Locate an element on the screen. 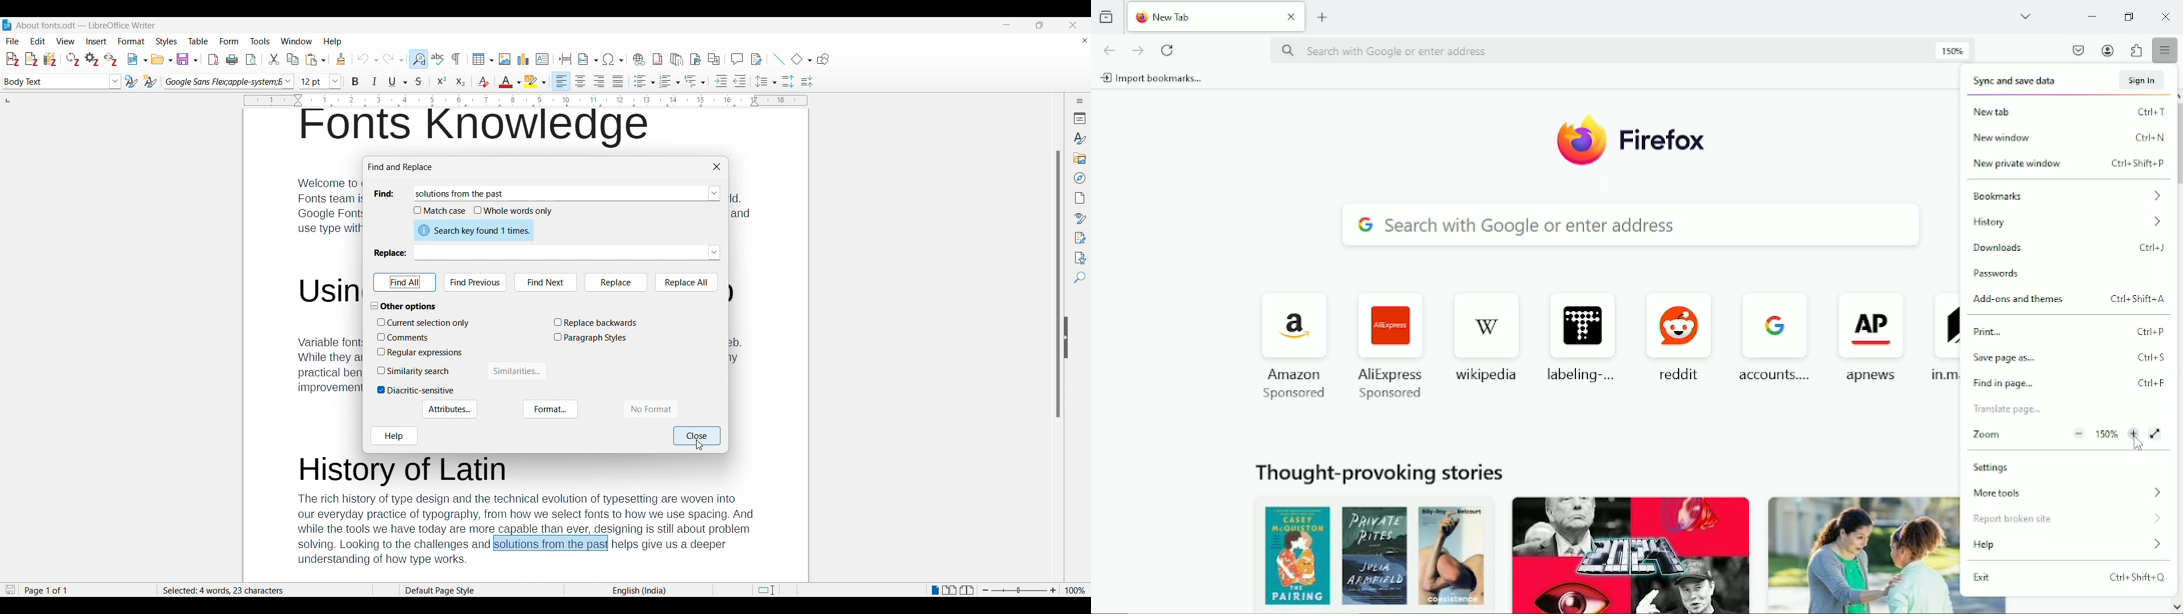 This screenshot has height=616, width=2184. No format is located at coordinates (651, 409).